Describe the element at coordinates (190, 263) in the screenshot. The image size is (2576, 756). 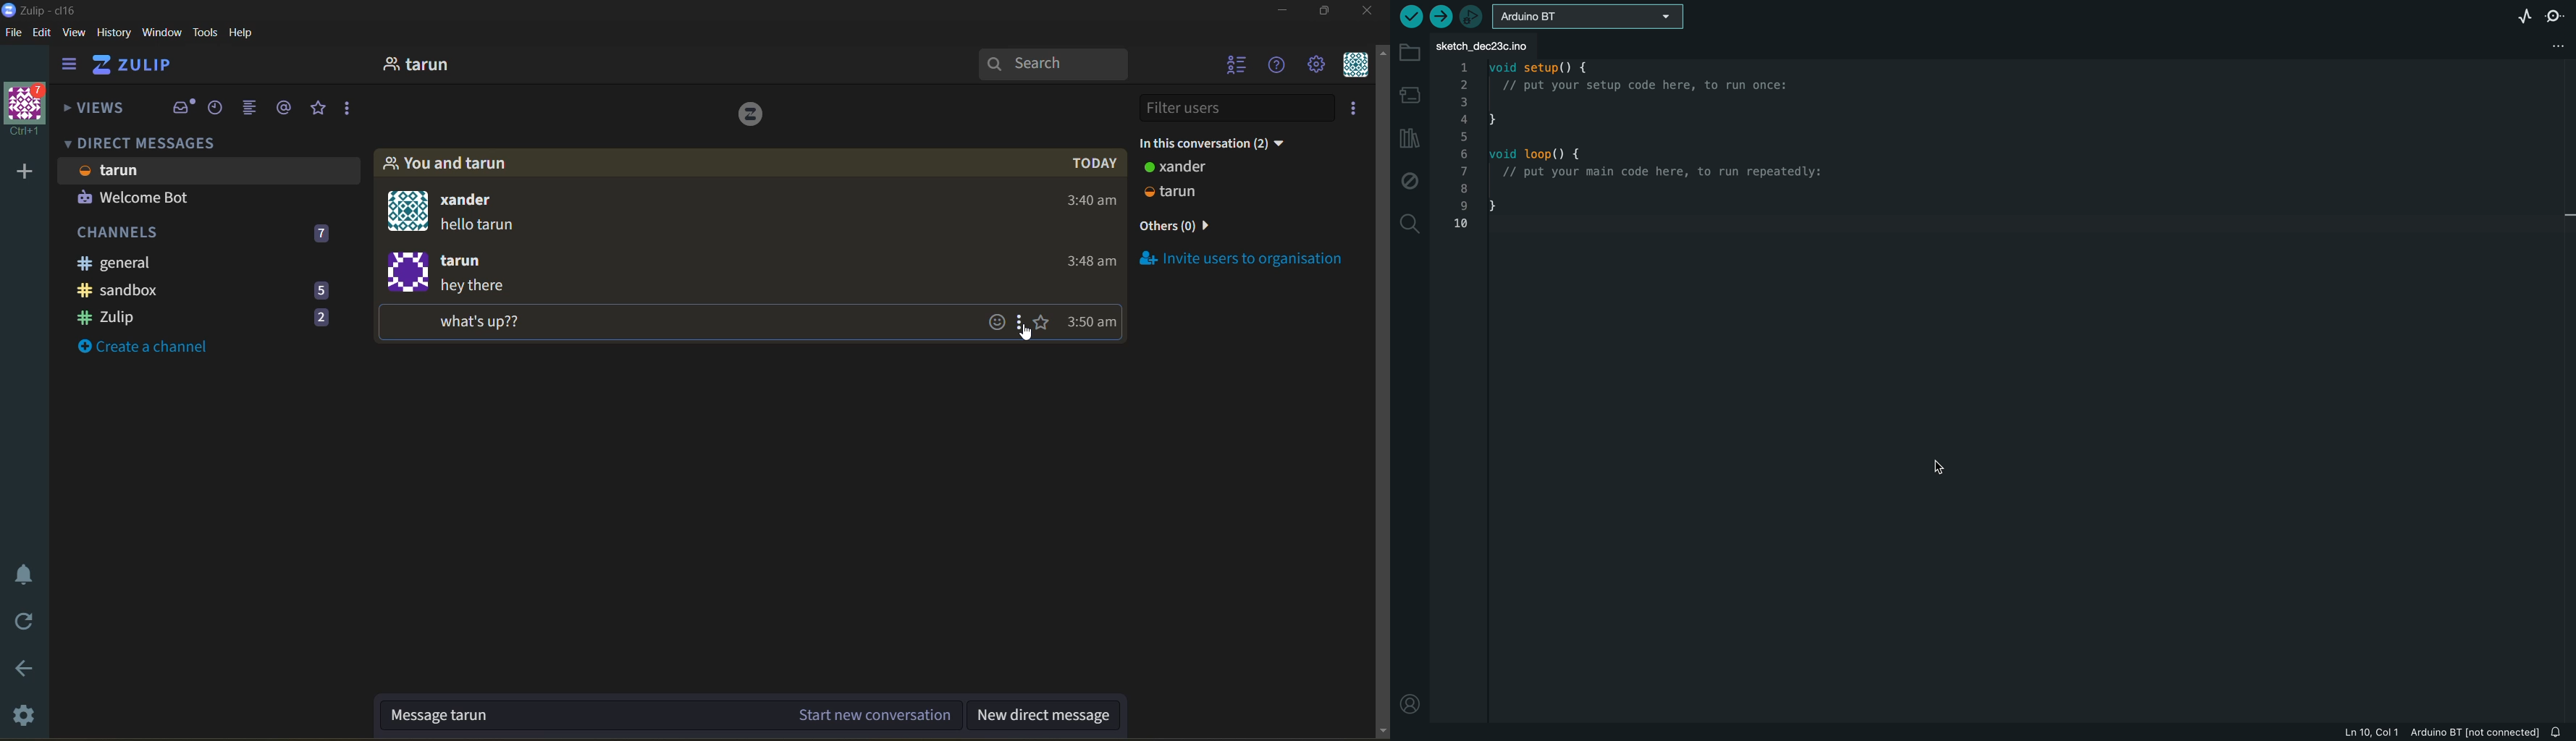
I see `general` at that location.